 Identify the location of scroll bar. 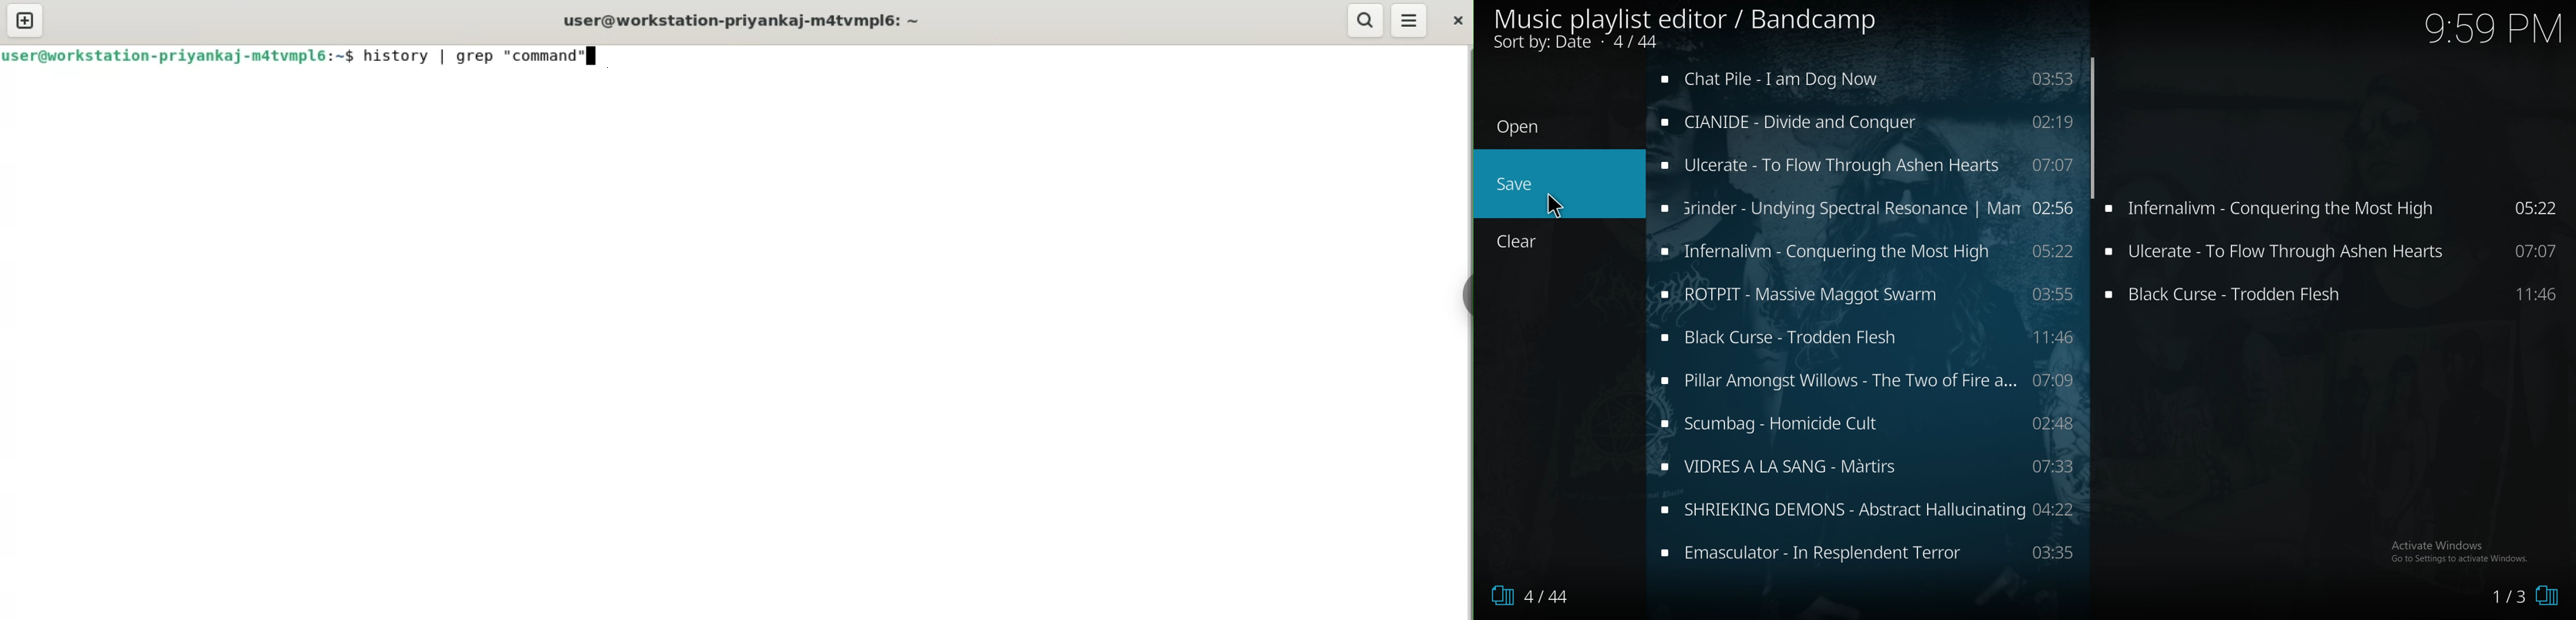
(2097, 133).